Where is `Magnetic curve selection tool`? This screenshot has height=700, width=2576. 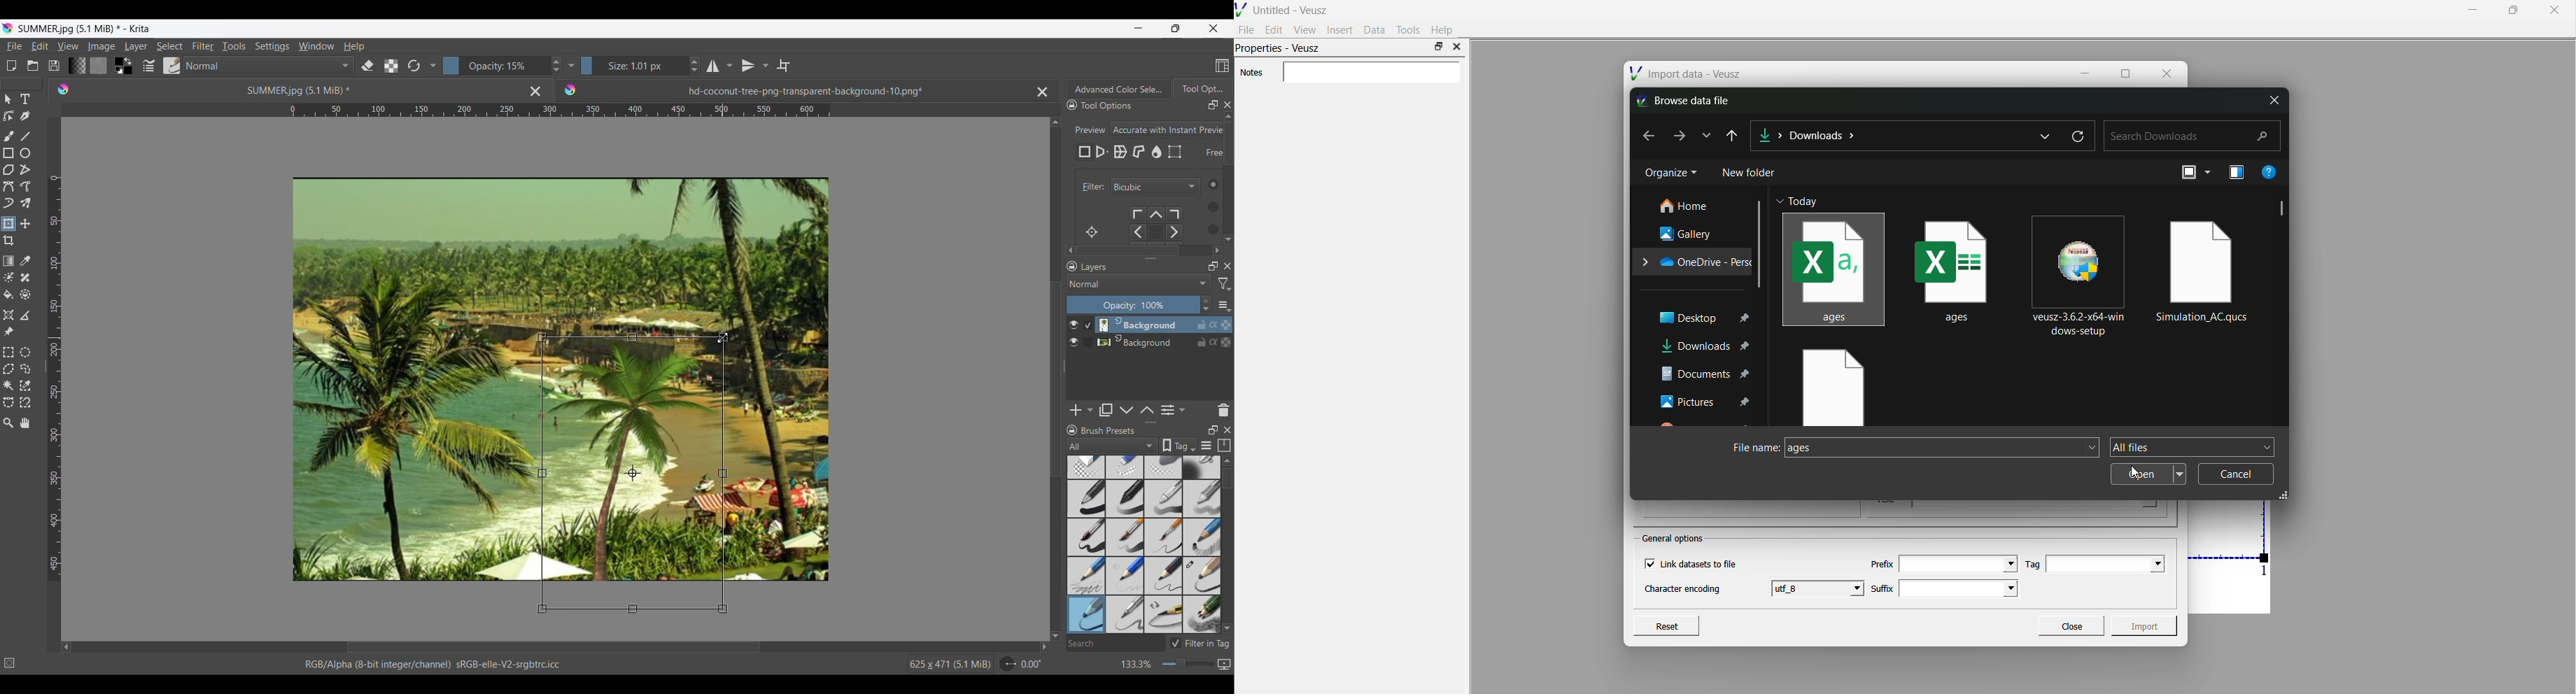
Magnetic curve selection tool is located at coordinates (25, 402).